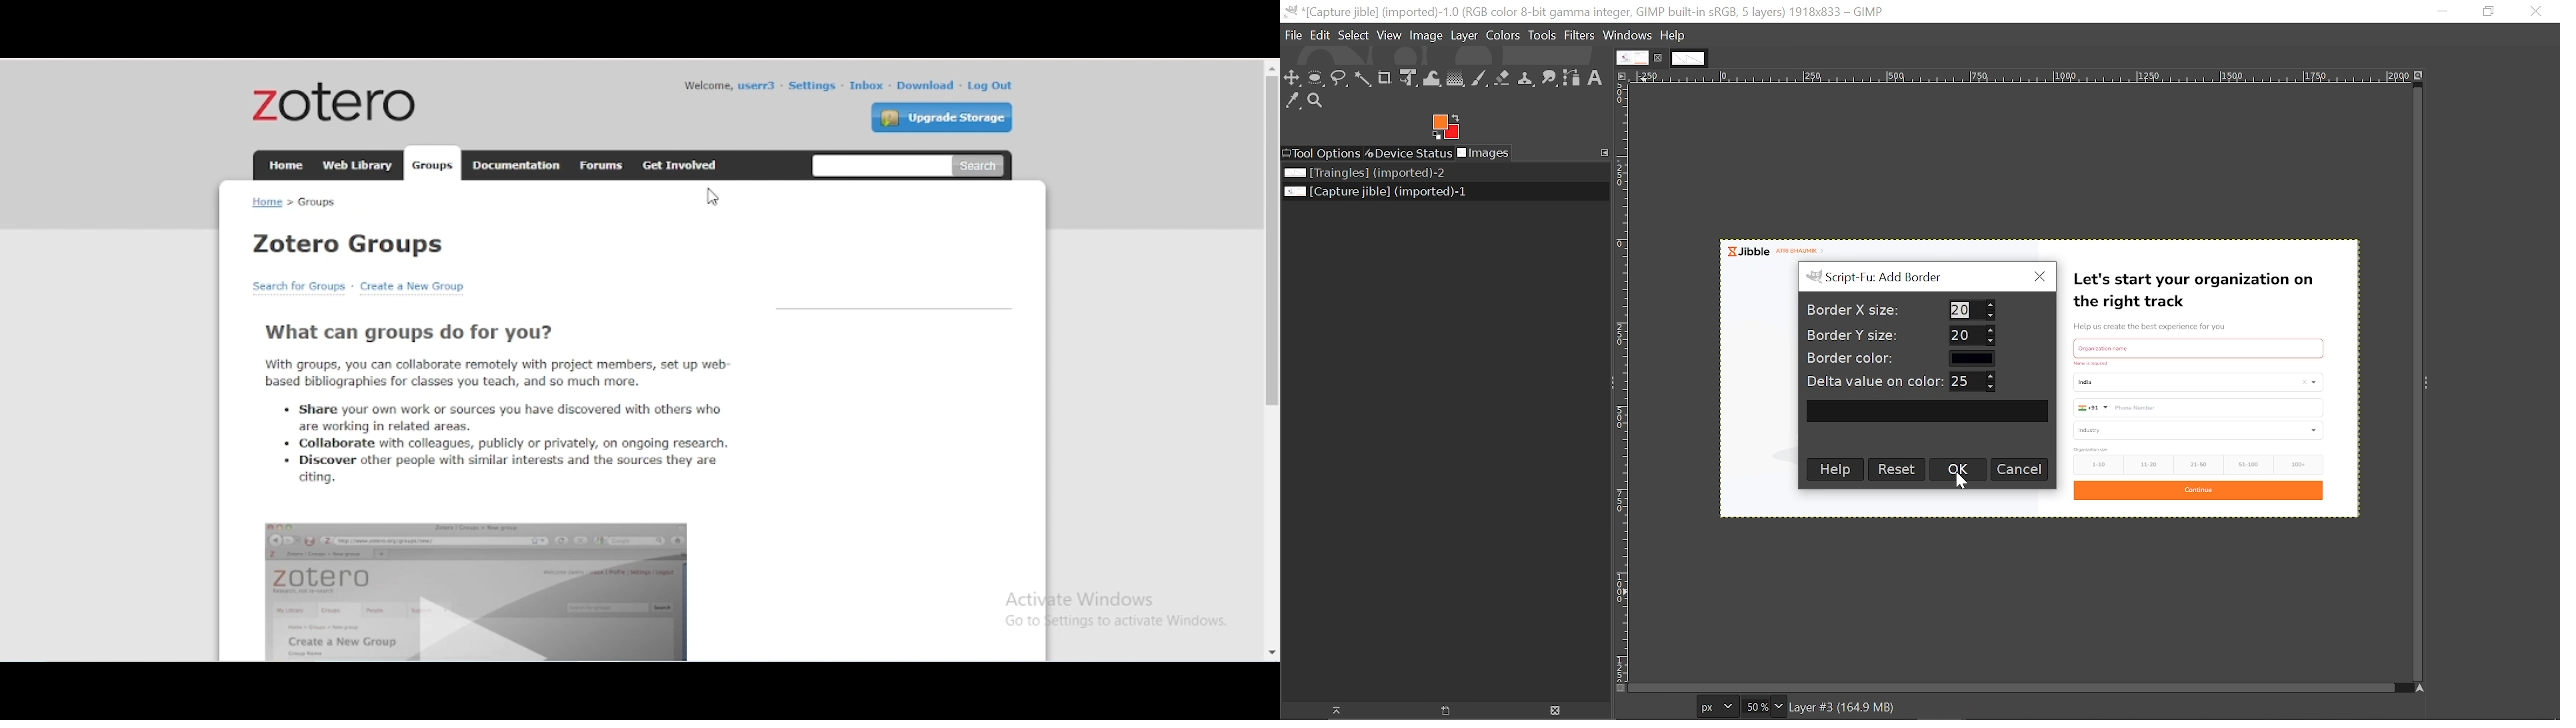  What do you see at coordinates (318, 203) in the screenshot?
I see `groups` at bounding box center [318, 203].